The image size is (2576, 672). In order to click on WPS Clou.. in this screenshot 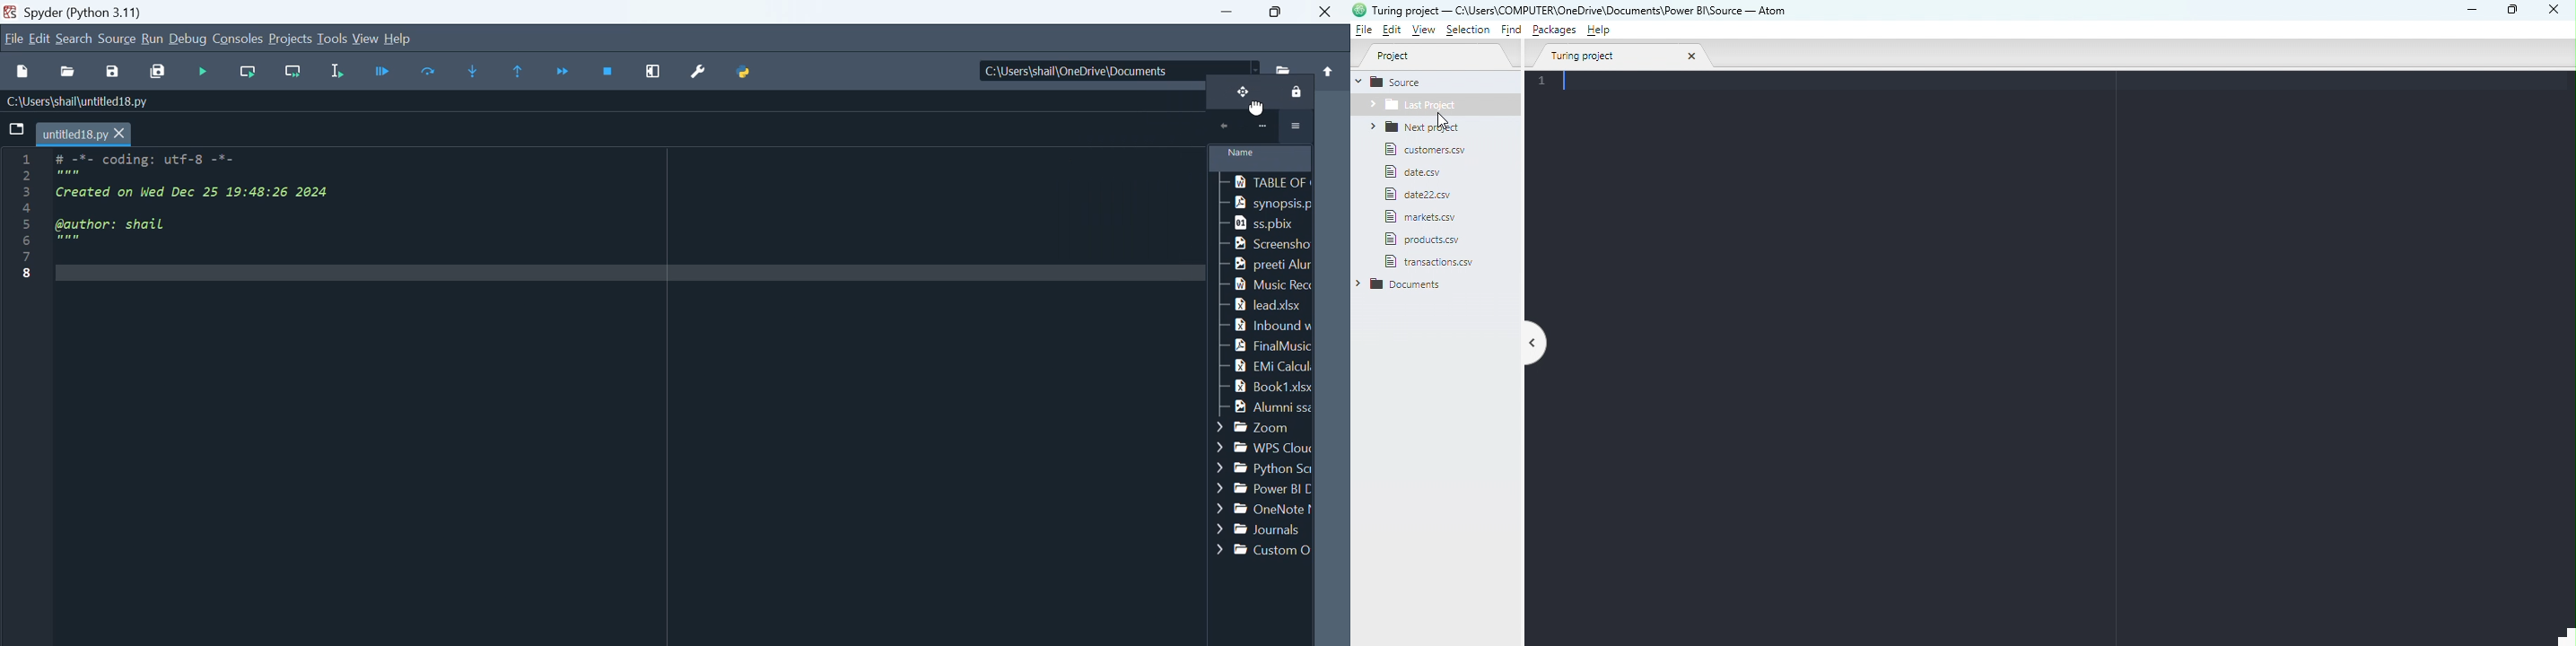, I will do `click(1265, 447)`.